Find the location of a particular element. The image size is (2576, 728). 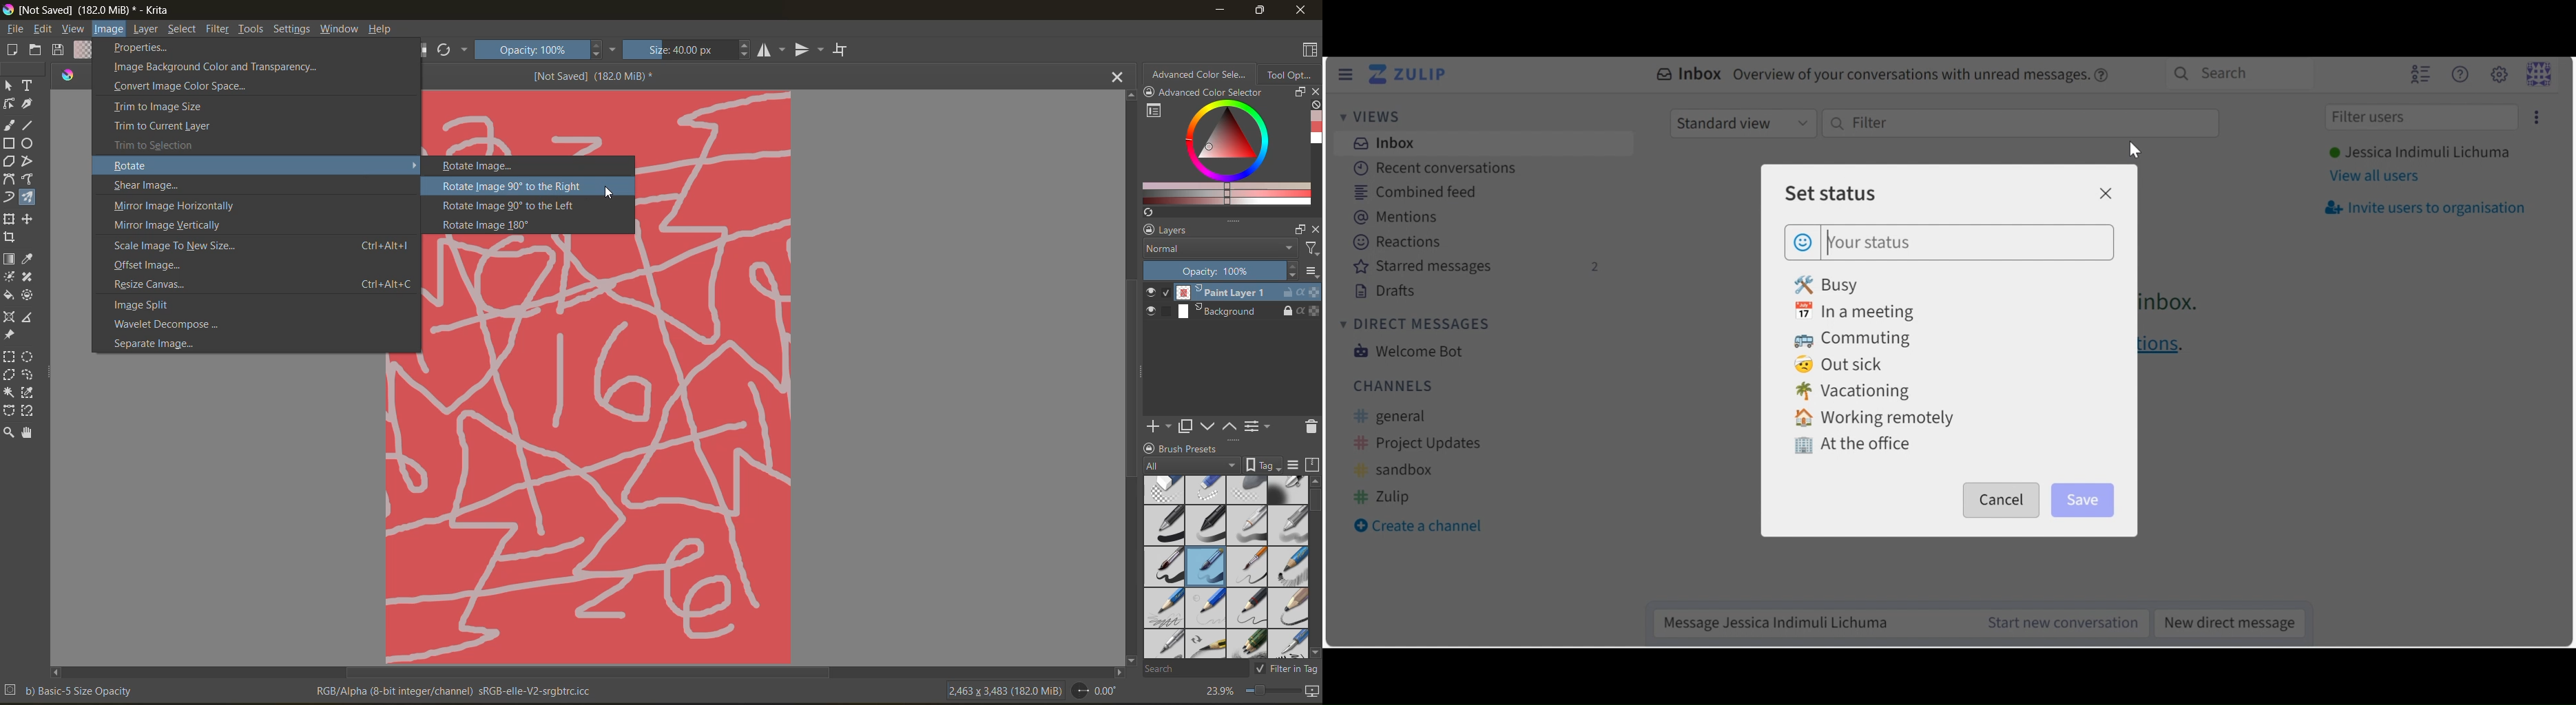

trim to current layer is located at coordinates (163, 127).